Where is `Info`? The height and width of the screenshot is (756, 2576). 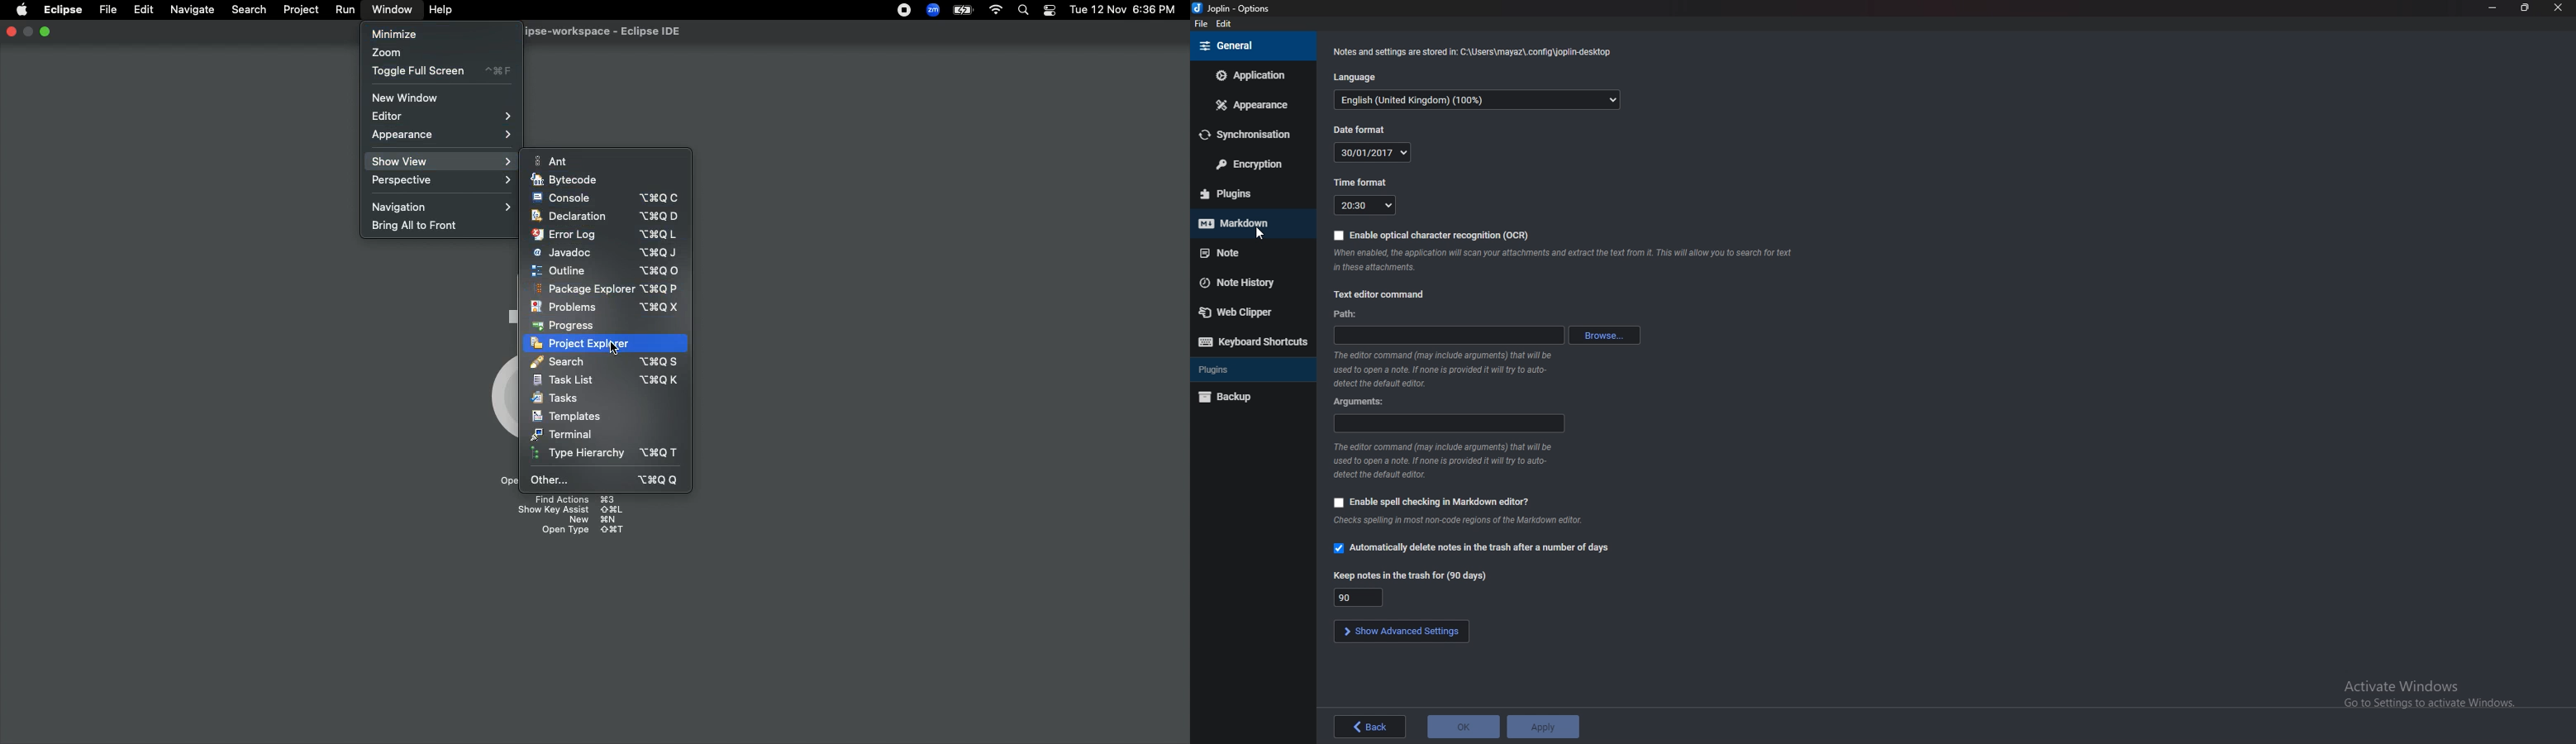 Info is located at coordinates (1467, 521).